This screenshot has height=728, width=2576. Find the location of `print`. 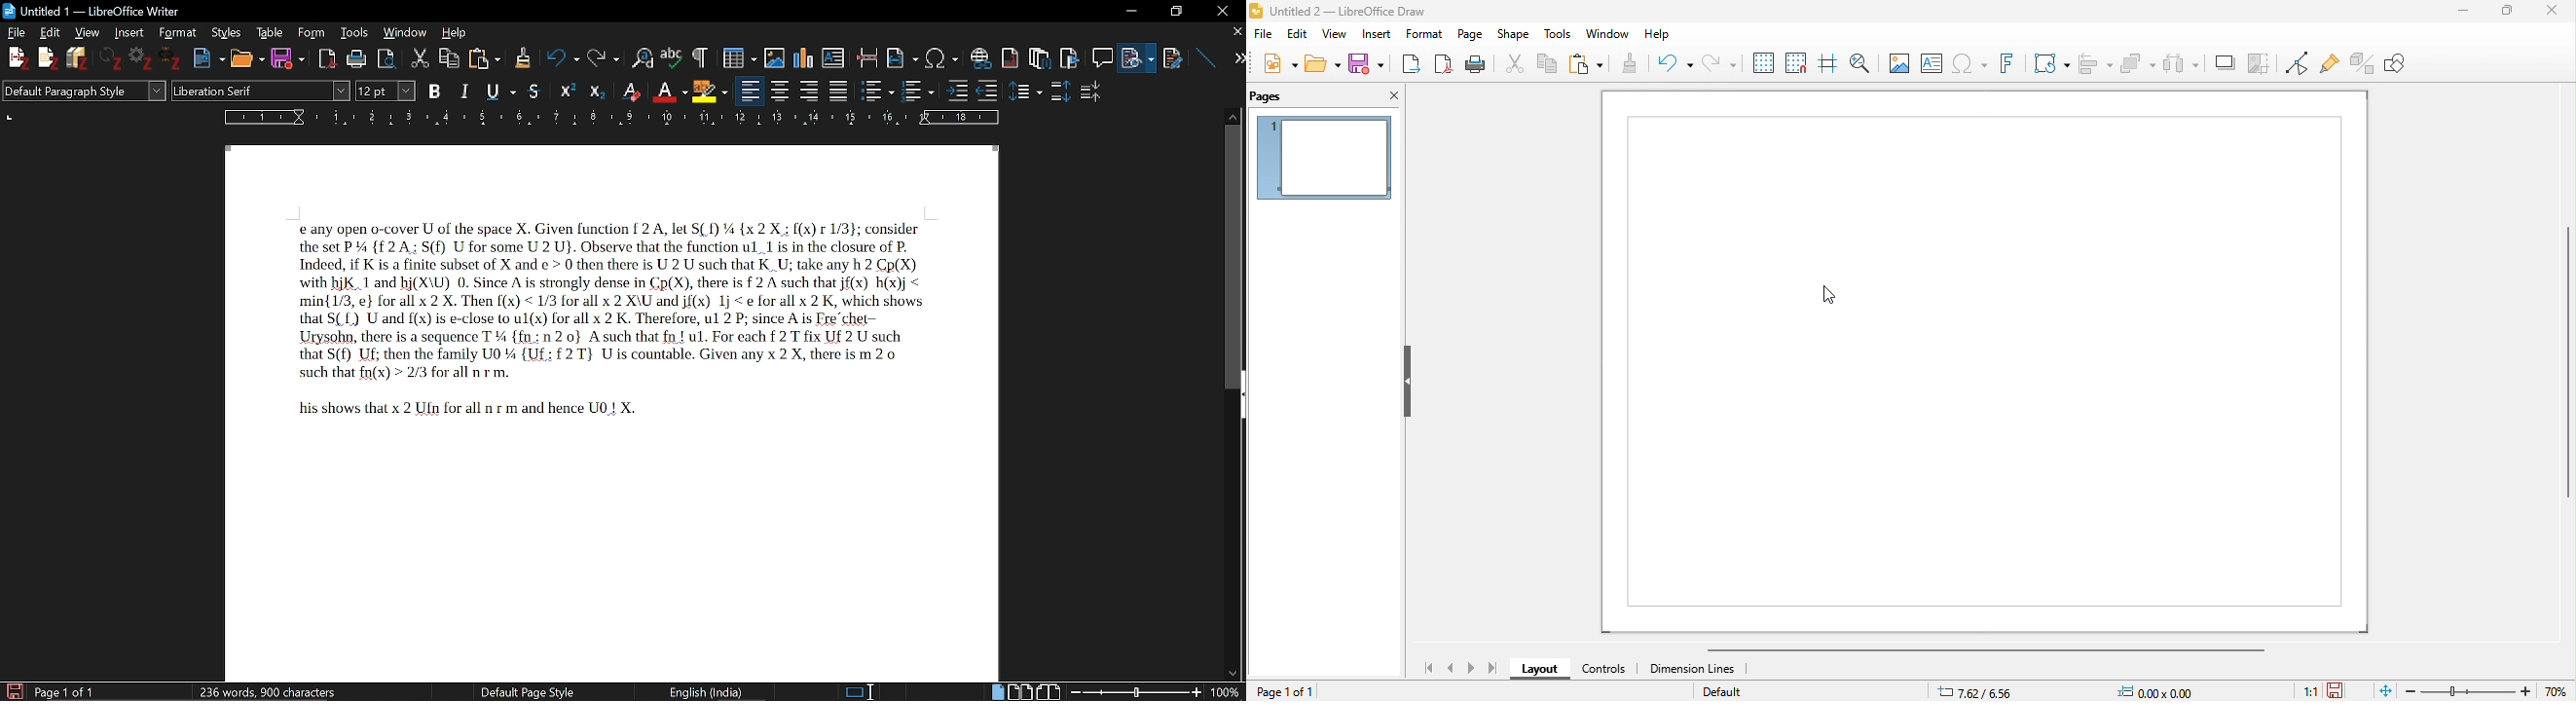

print is located at coordinates (1475, 64).